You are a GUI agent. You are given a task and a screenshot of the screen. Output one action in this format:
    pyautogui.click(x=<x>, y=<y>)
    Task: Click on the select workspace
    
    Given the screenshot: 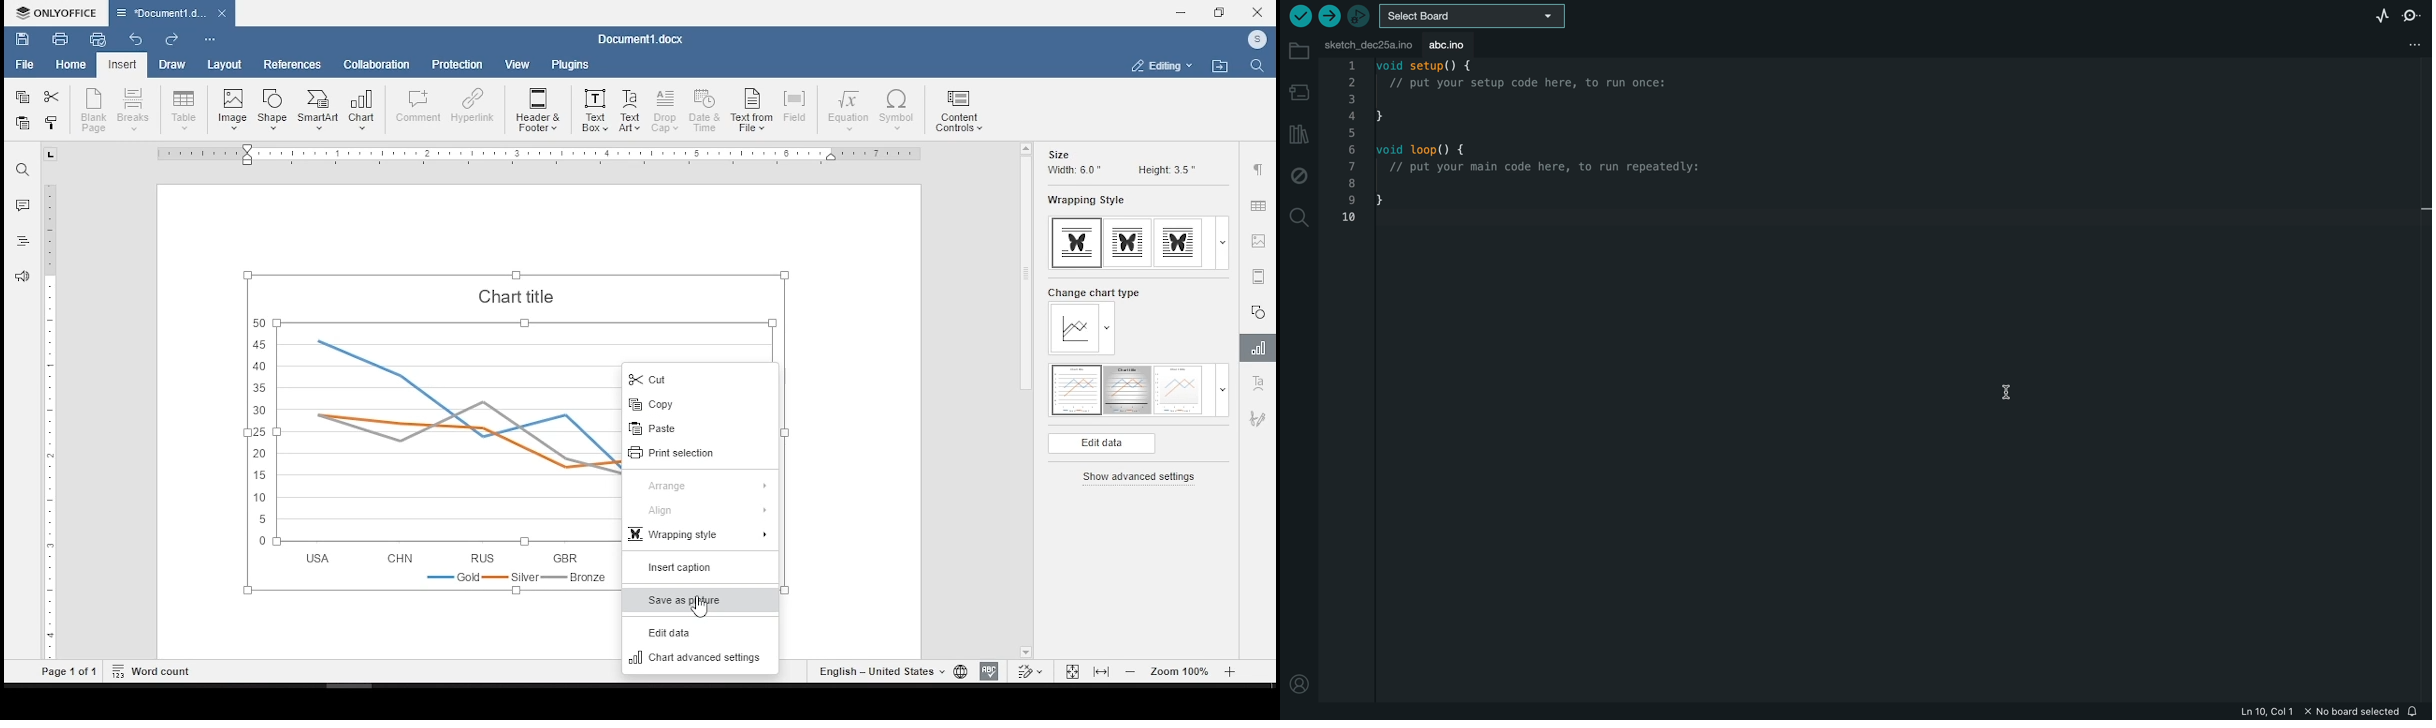 What is the action you would take?
    pyautogui.click(x=1161, y=67)
    